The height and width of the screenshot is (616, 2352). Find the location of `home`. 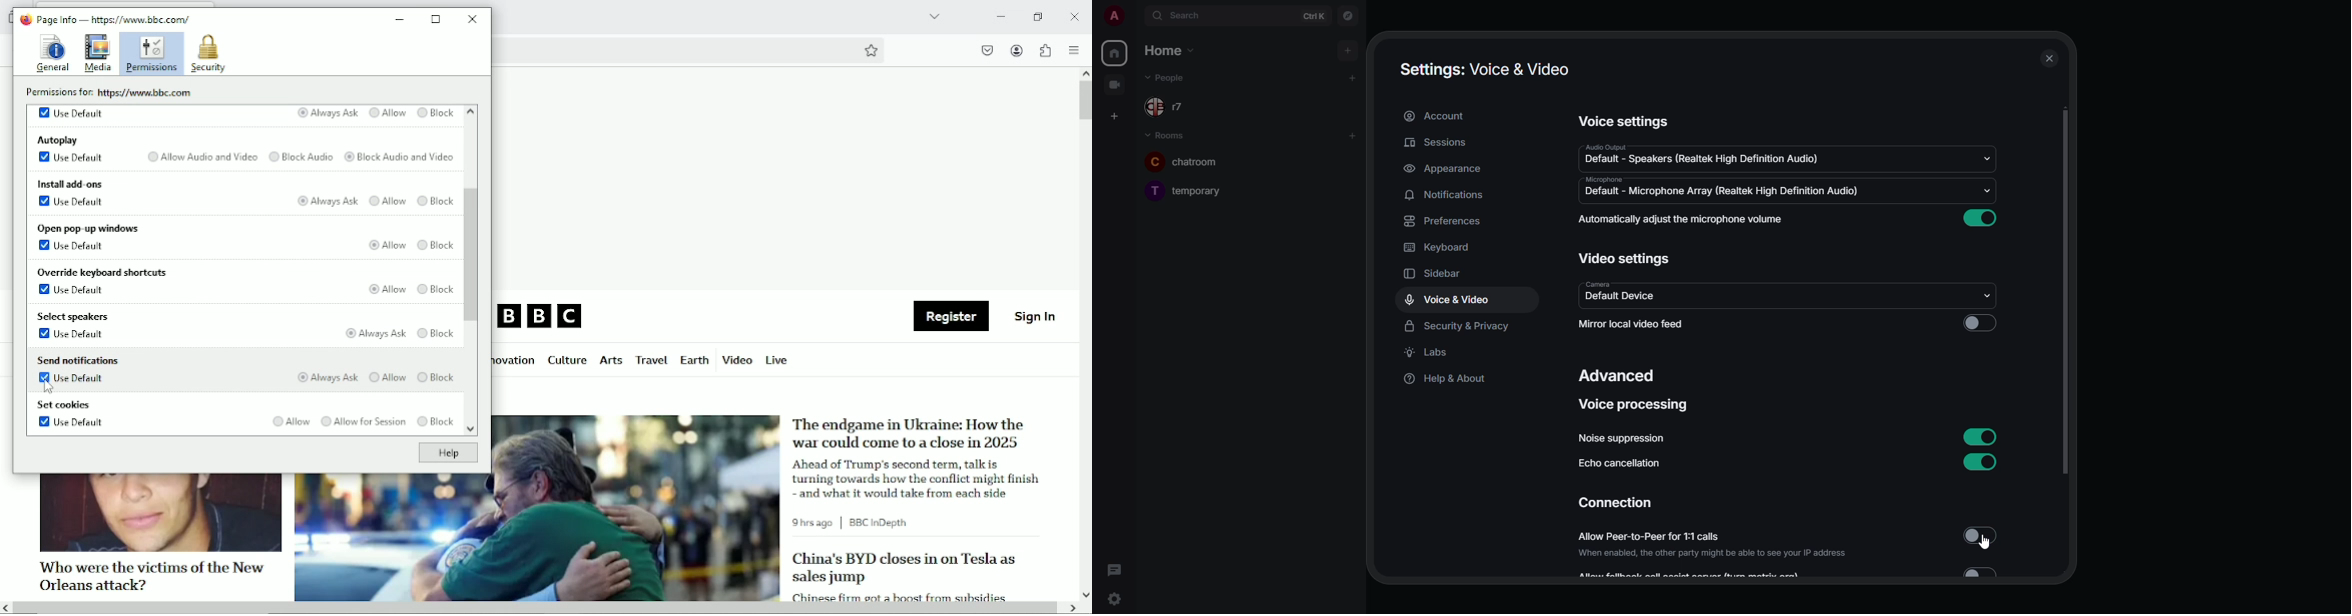

home is located at coordinates (1167, 50).